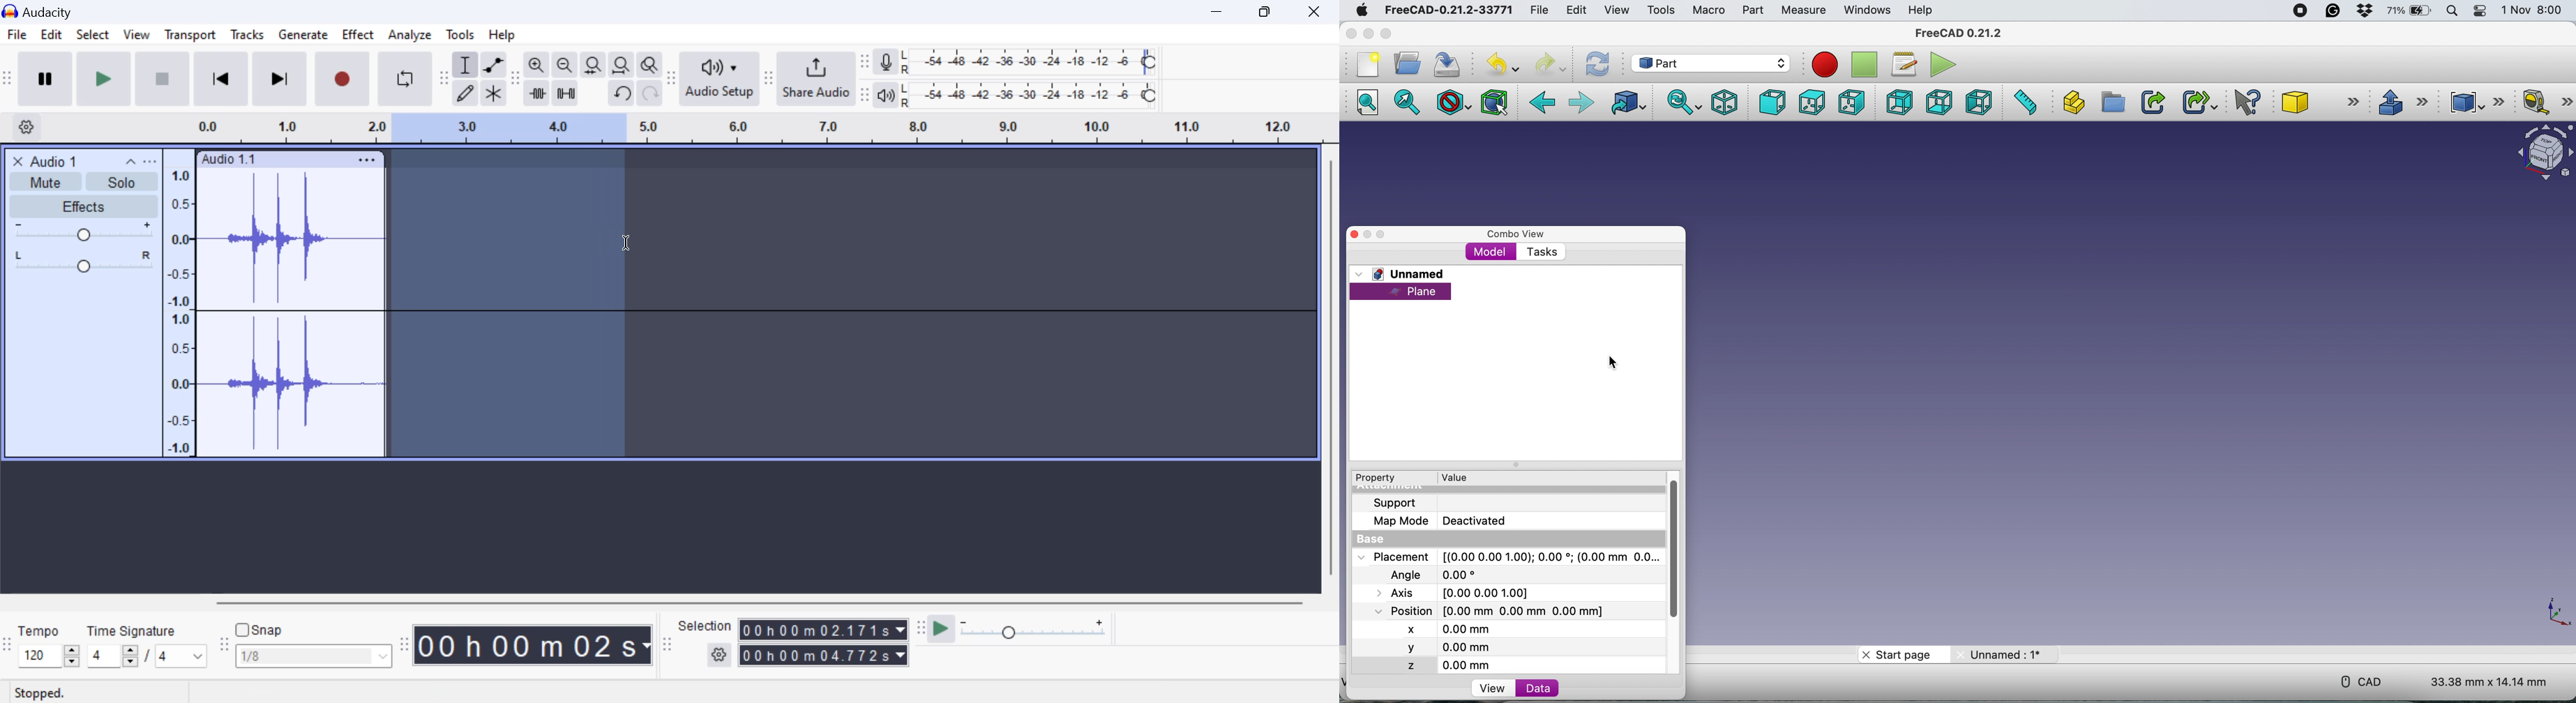 Image resolution: width=2576 pixels, height=728 pixels. I want to click on view, so click(1488, 689).